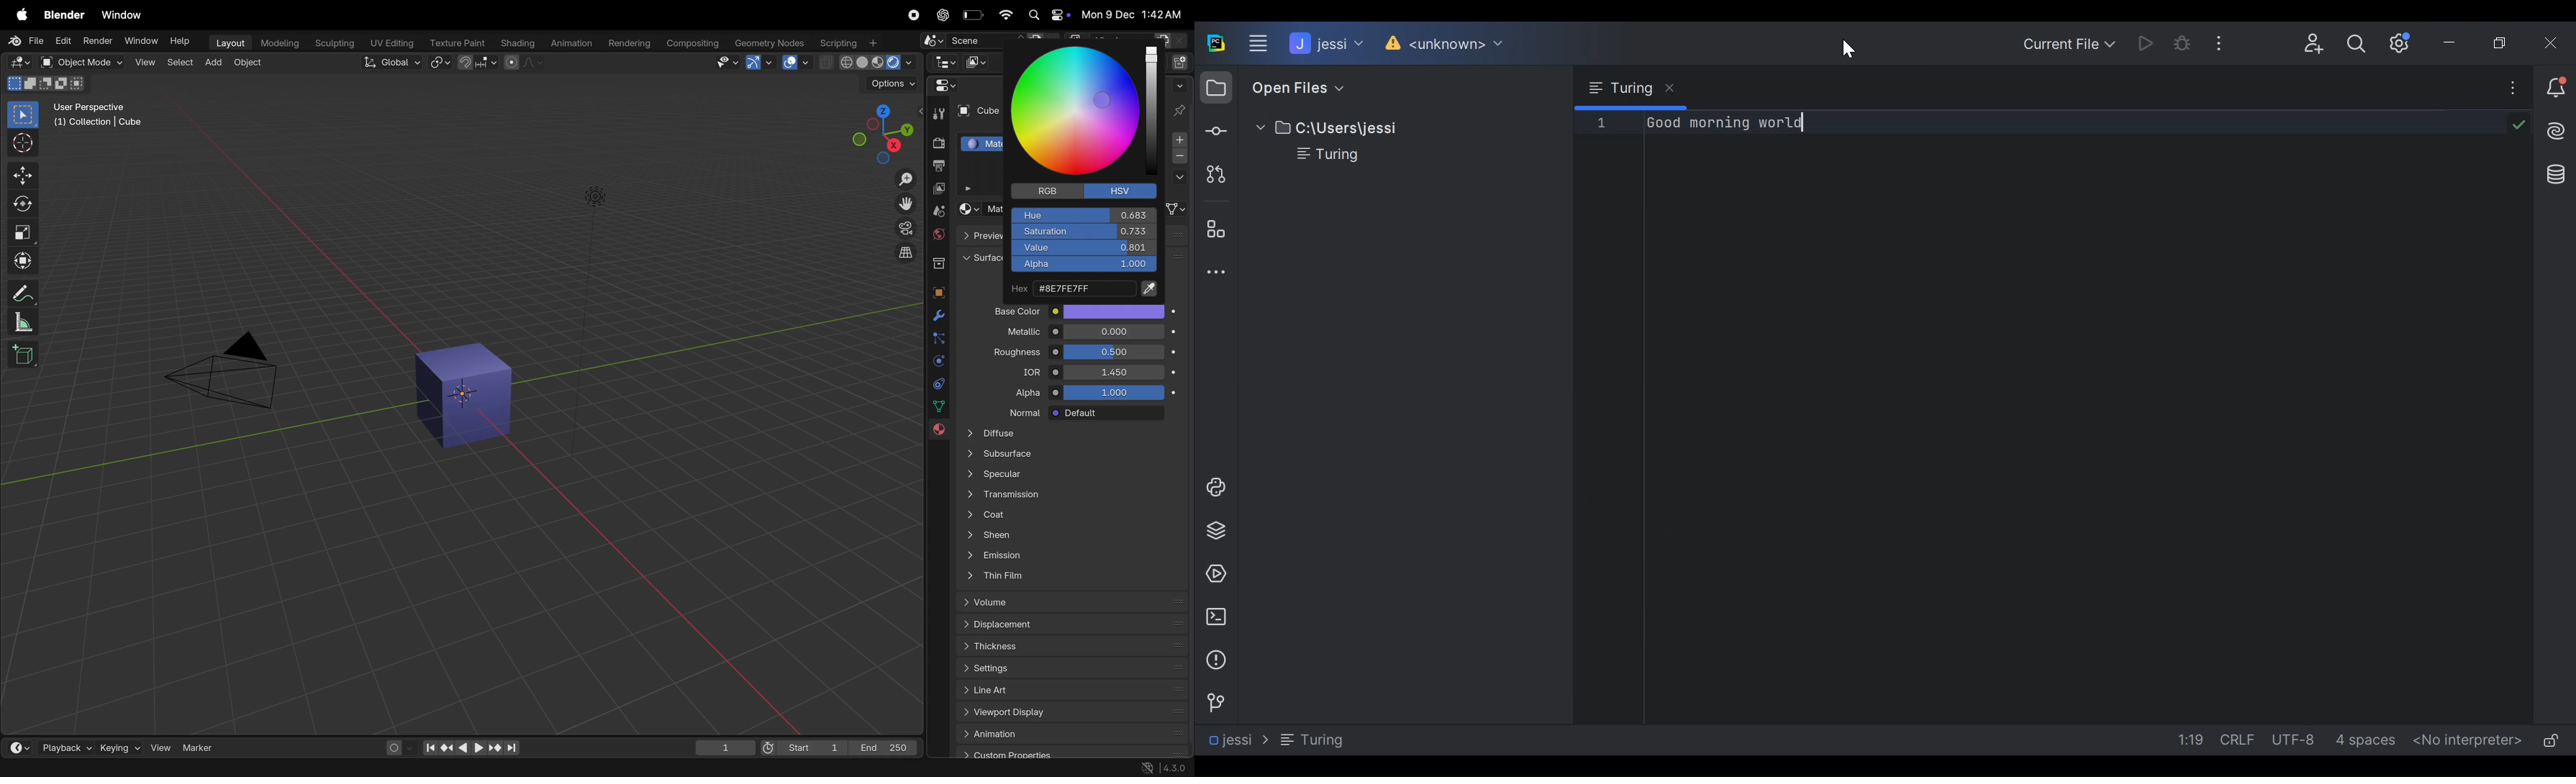 This screenshot has height=784, width=2576. Describe the element at coordinates (911, 15) in the screenshot. I see `record` at that location.